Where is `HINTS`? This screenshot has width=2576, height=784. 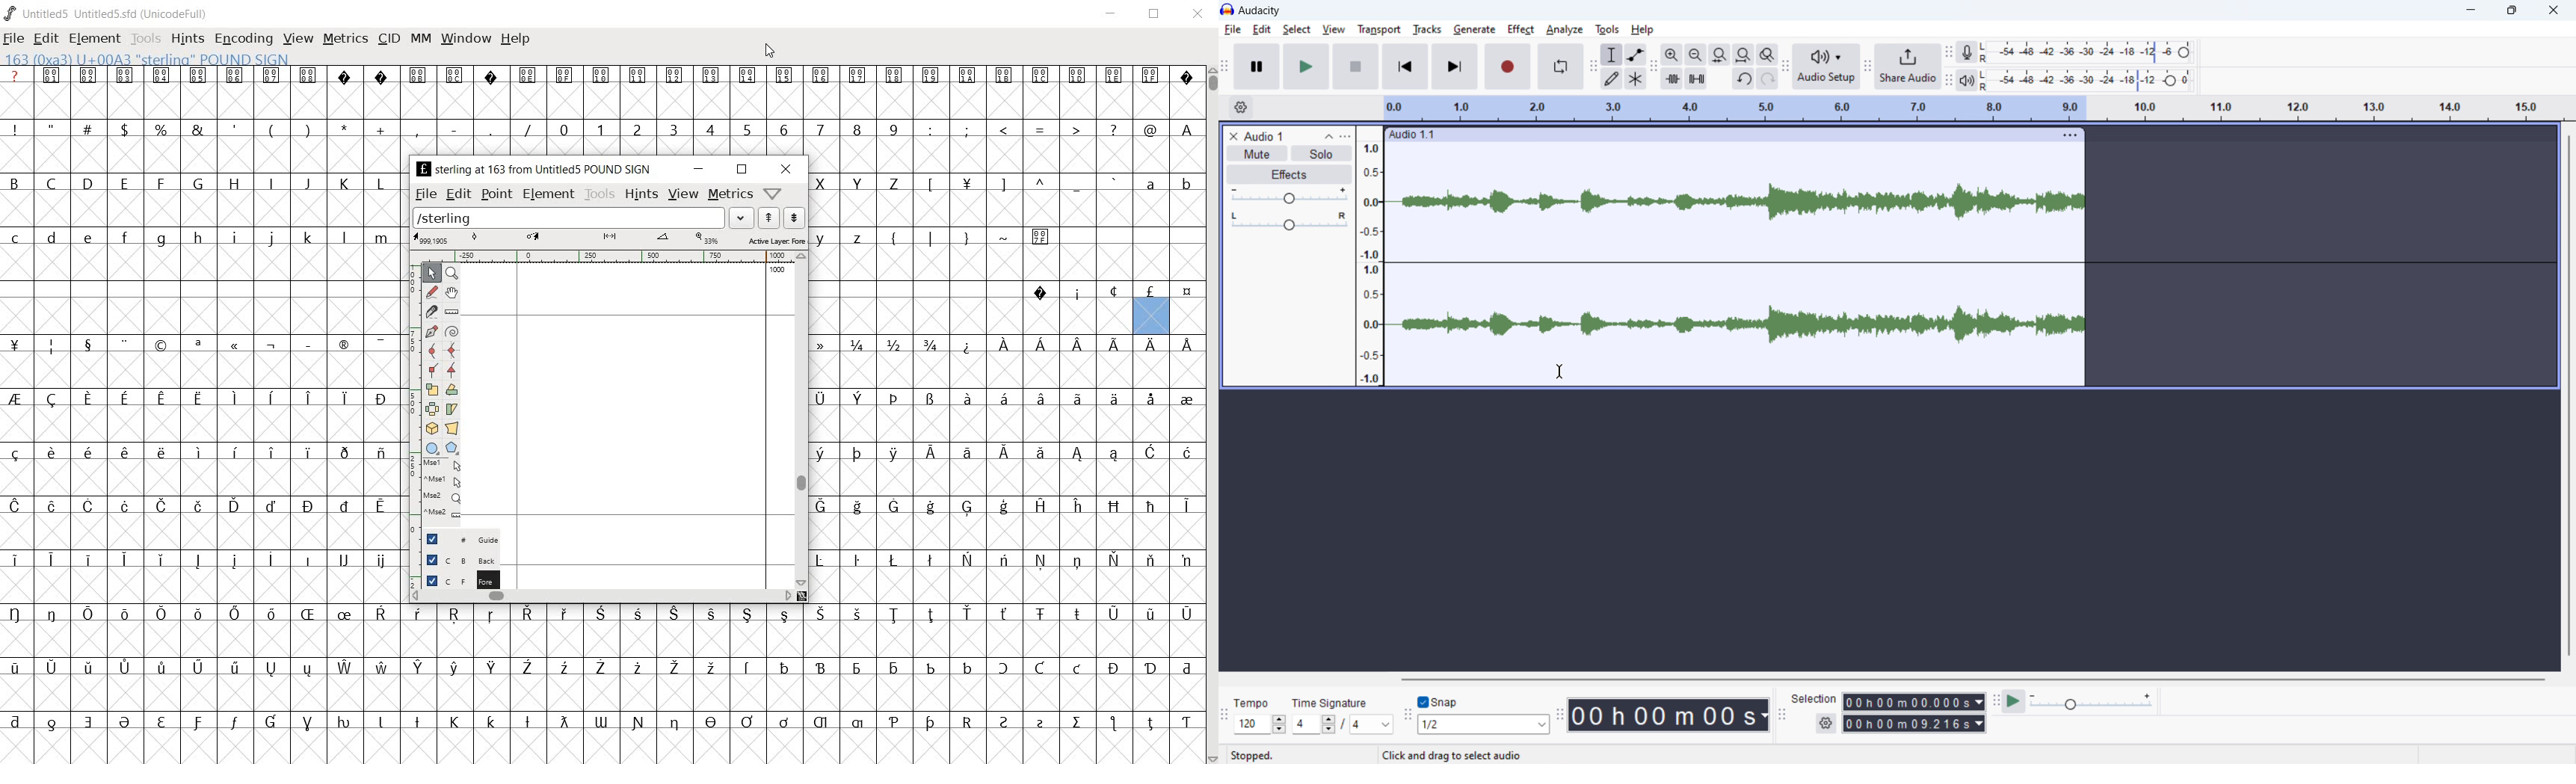 HINTS is located at coordinates (188, 40).